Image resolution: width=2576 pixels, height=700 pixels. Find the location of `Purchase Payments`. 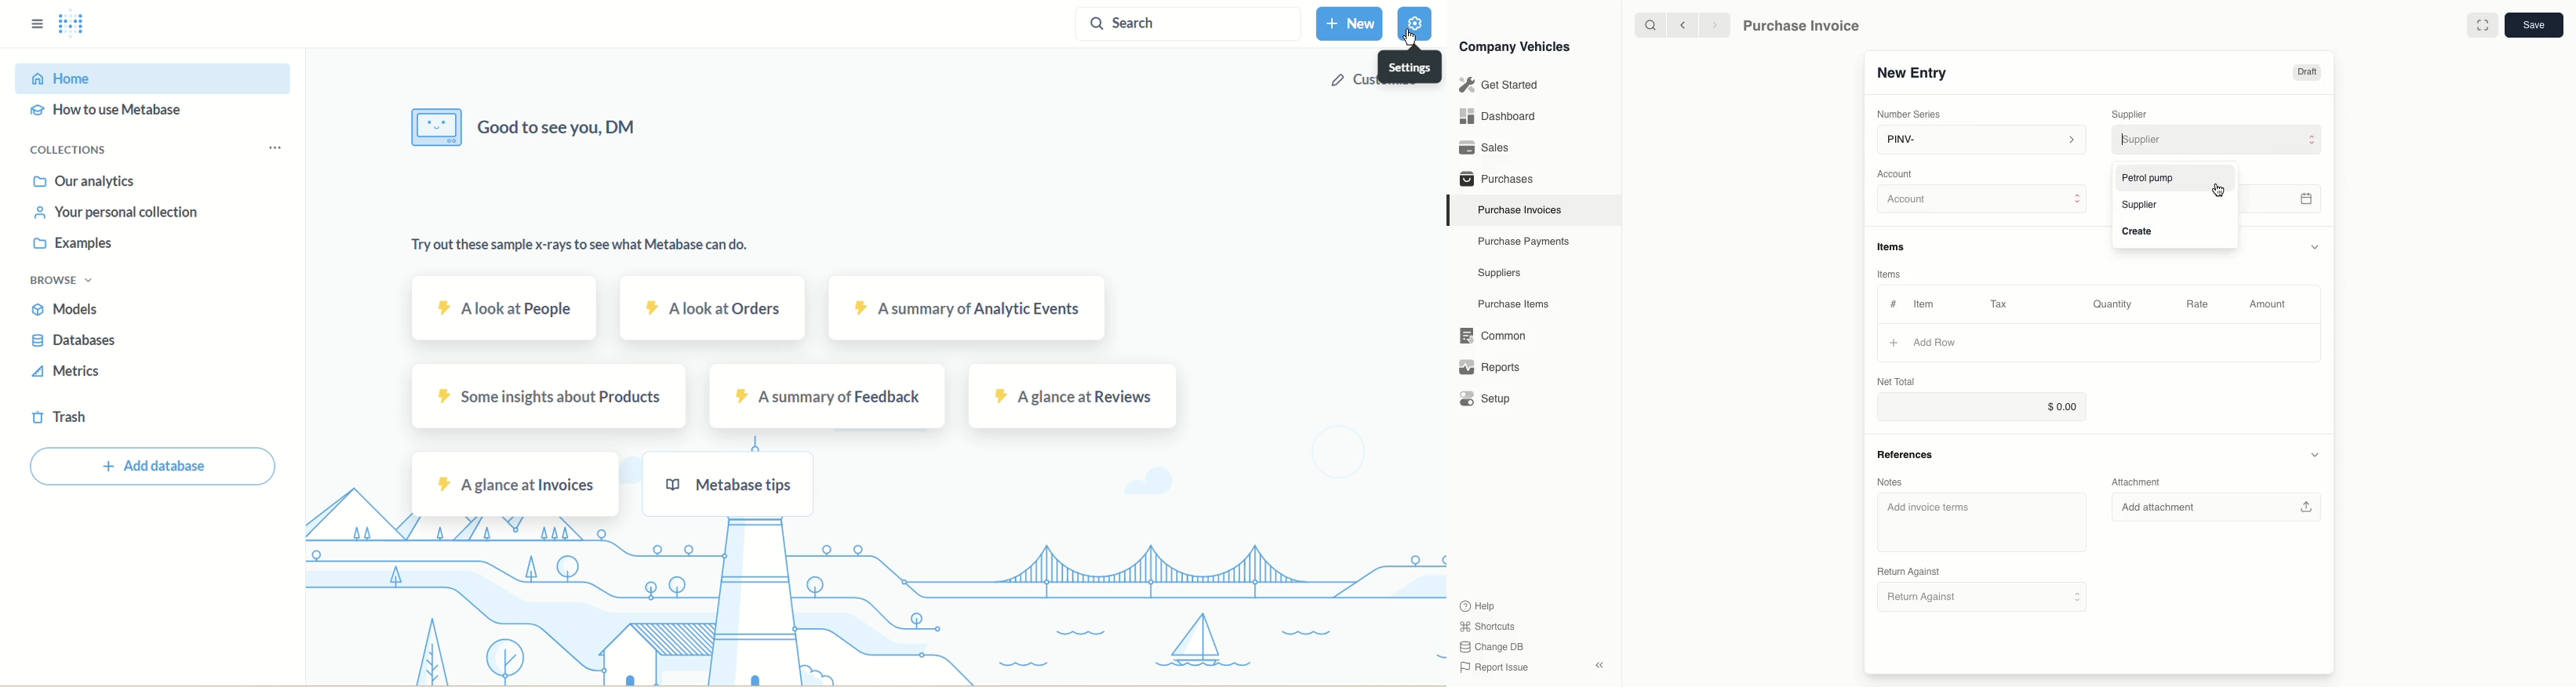

Purchase Payments is located at coordinates (1522, 242).